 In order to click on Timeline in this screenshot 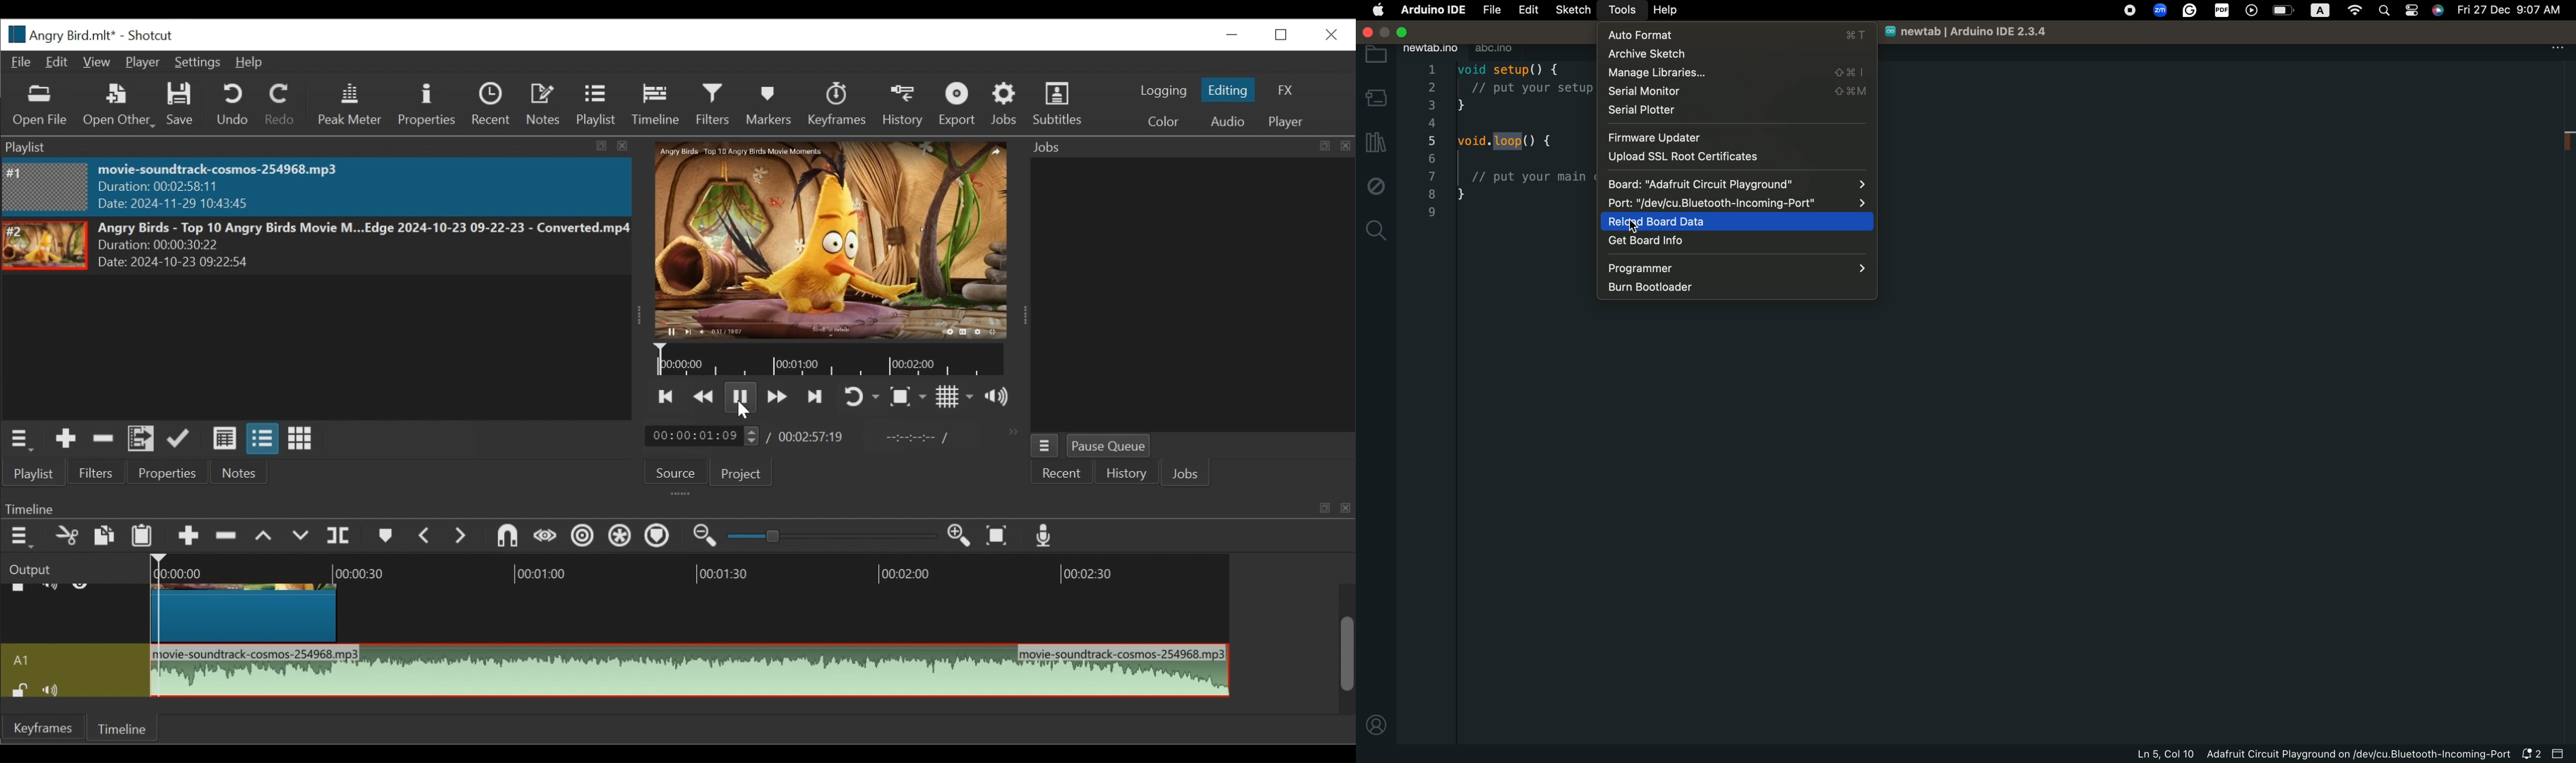, I will do `click(842, 363)`.